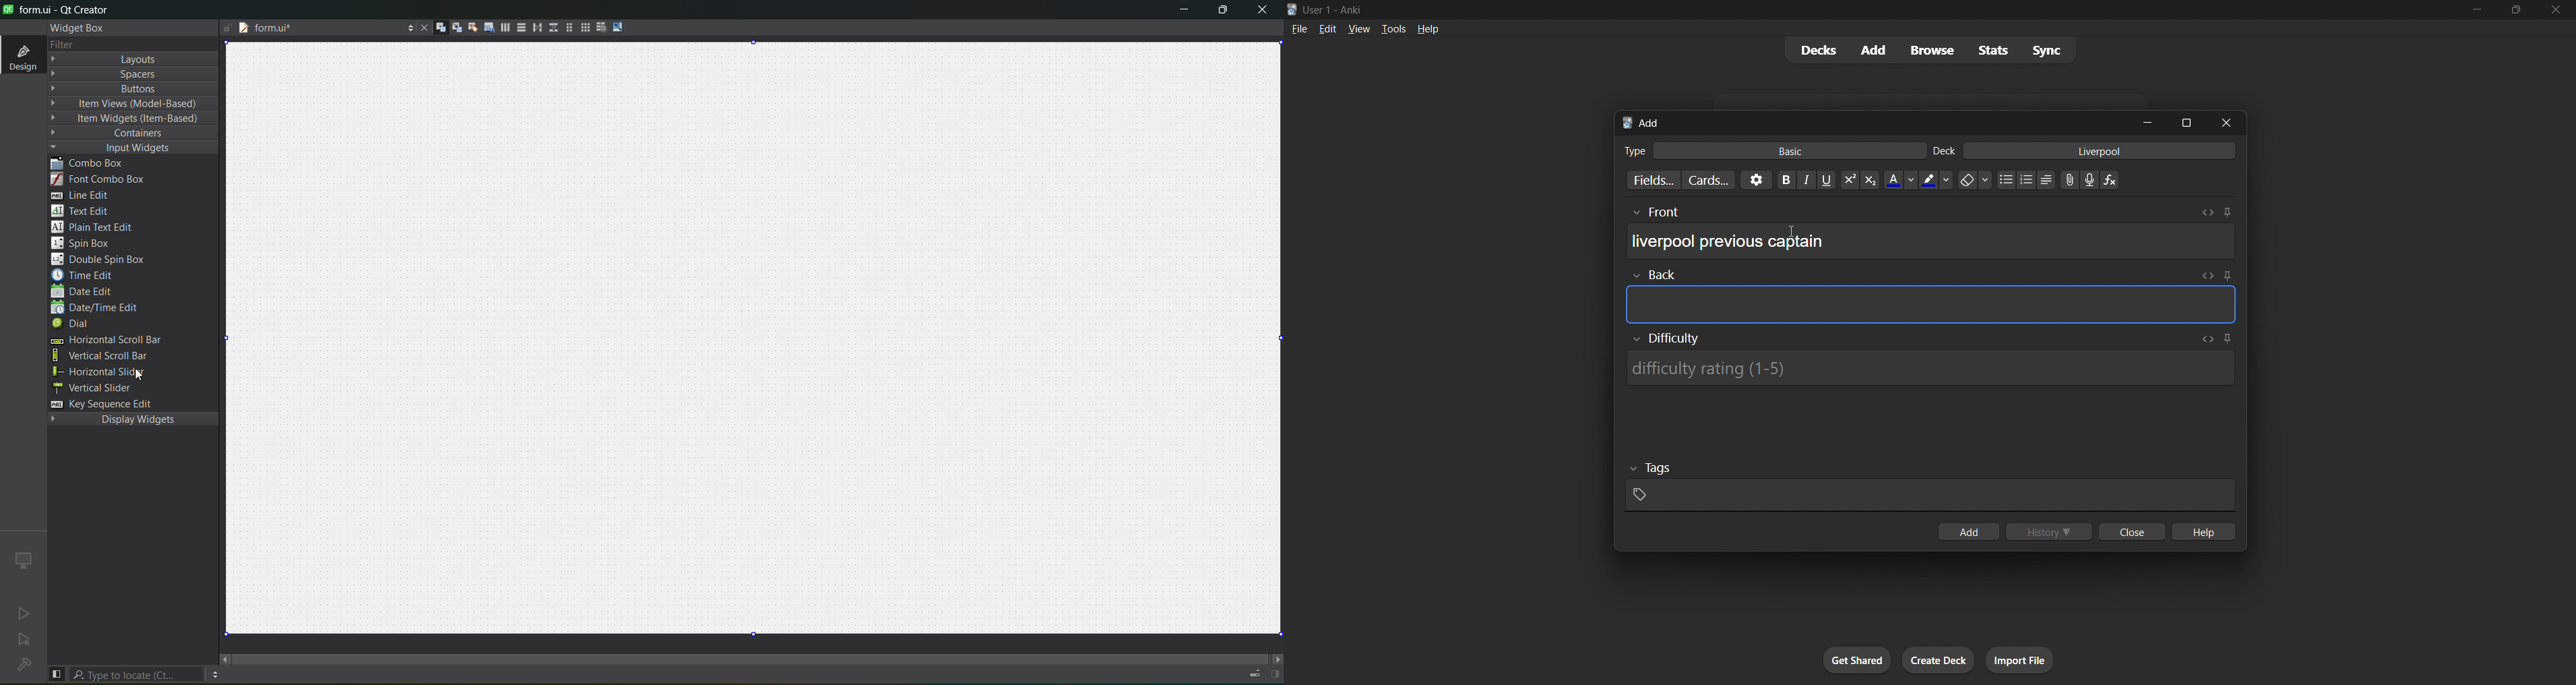  What do you see at coordinates (1707, 180) in the screenshot?
I see `customize card templates` at bounding box center [1707, 180].